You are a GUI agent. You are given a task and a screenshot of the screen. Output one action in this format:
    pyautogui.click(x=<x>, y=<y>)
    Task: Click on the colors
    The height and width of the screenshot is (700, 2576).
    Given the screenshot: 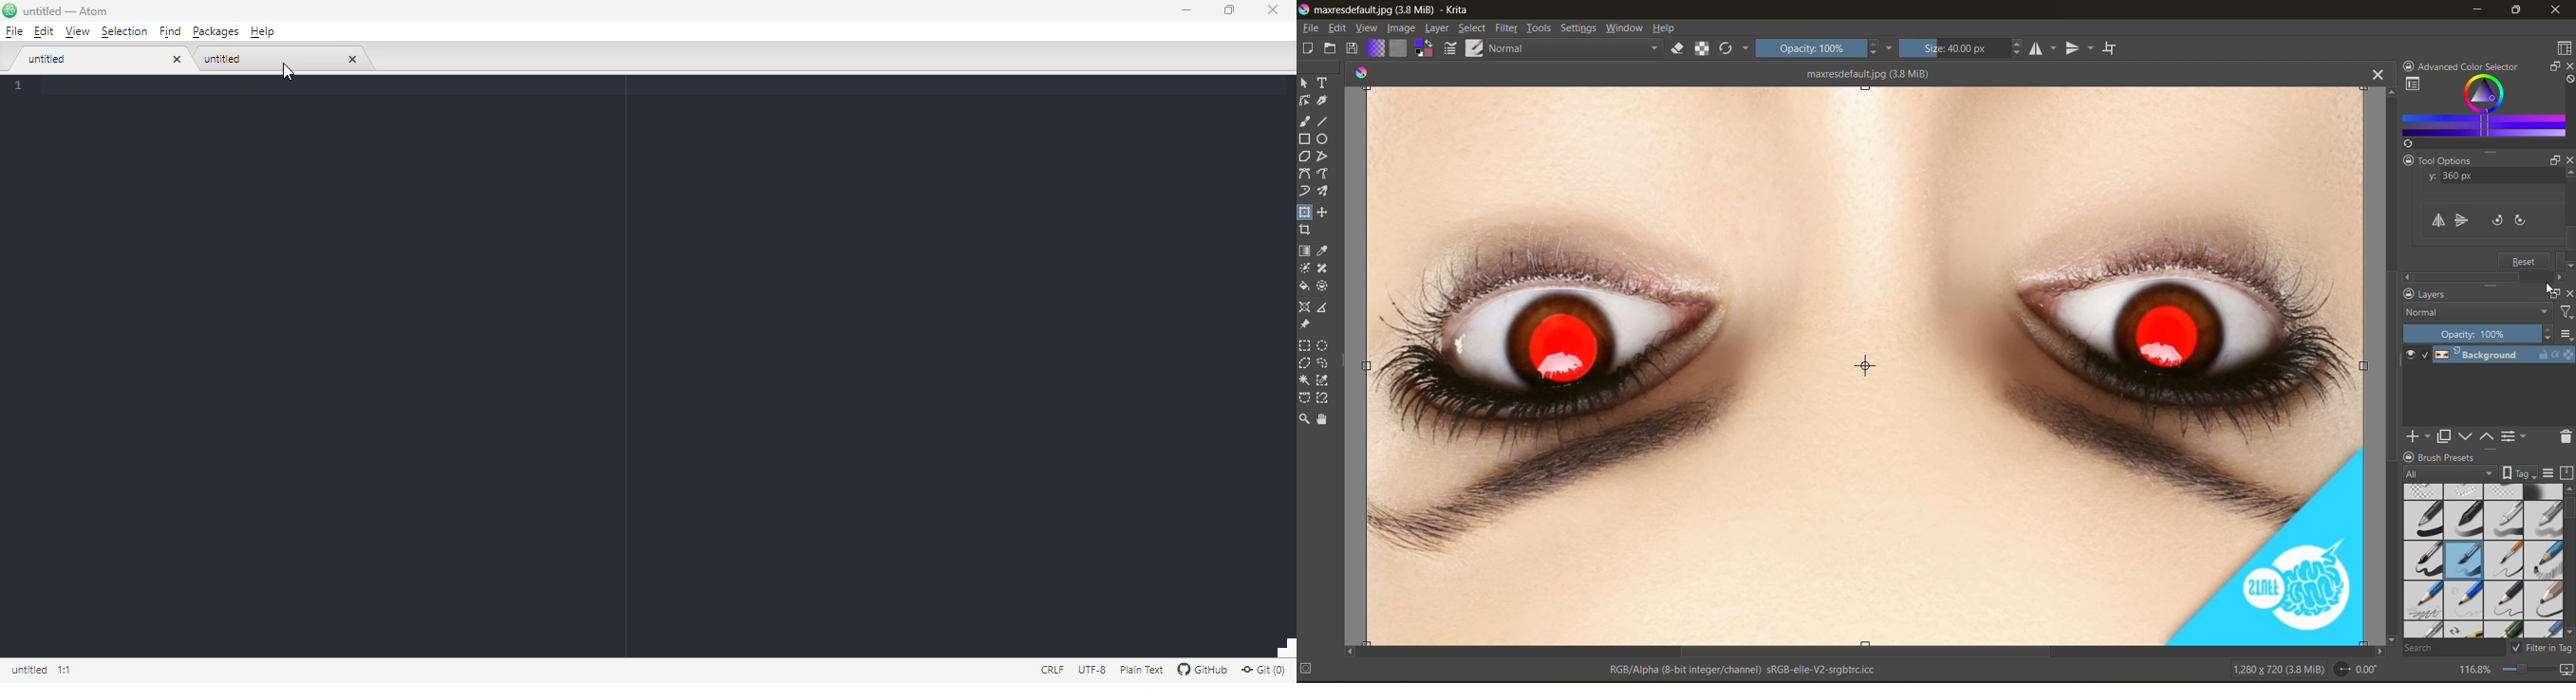 What is the action you would take?
    pyautogui.click(x=1363, y=70)
    